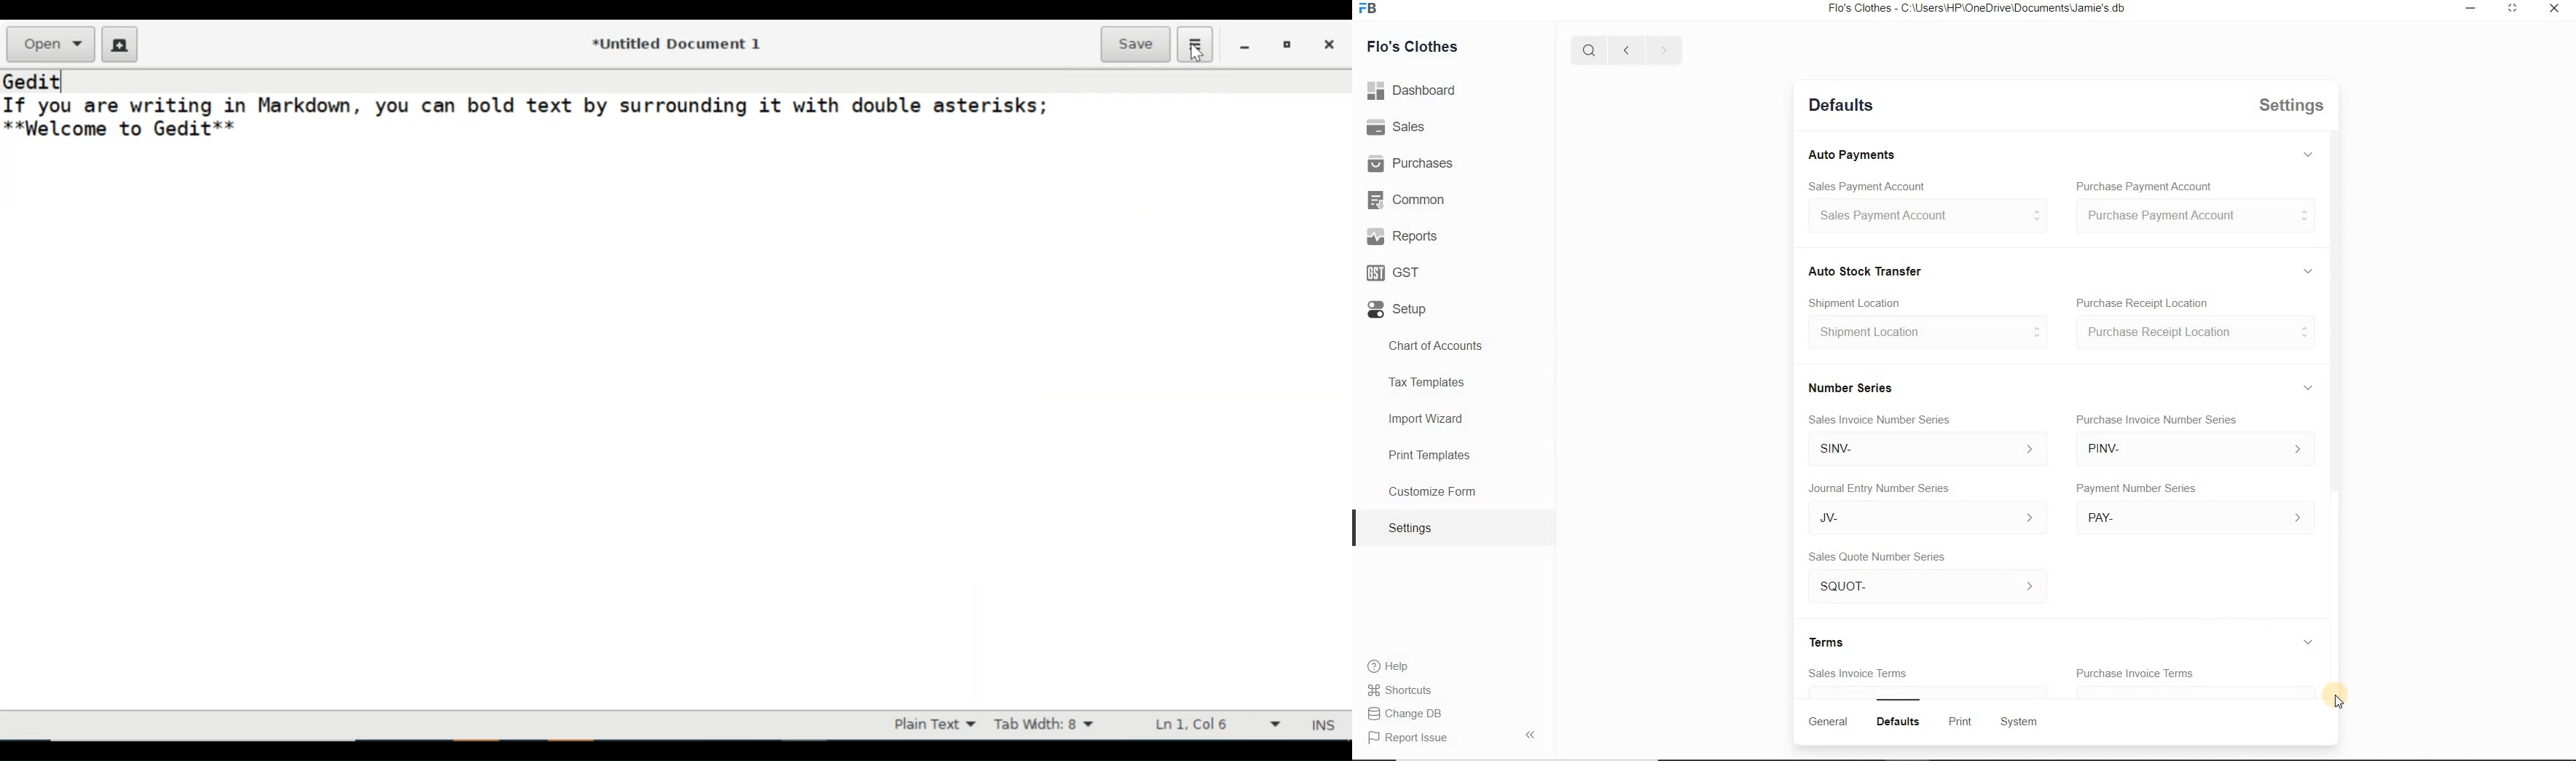 The height and width of the screenshot is (784, 2576). What do you see at coordinates (1410, 162) in the screenshot?
I see `Purchases` at bounding box center [1410, 162].